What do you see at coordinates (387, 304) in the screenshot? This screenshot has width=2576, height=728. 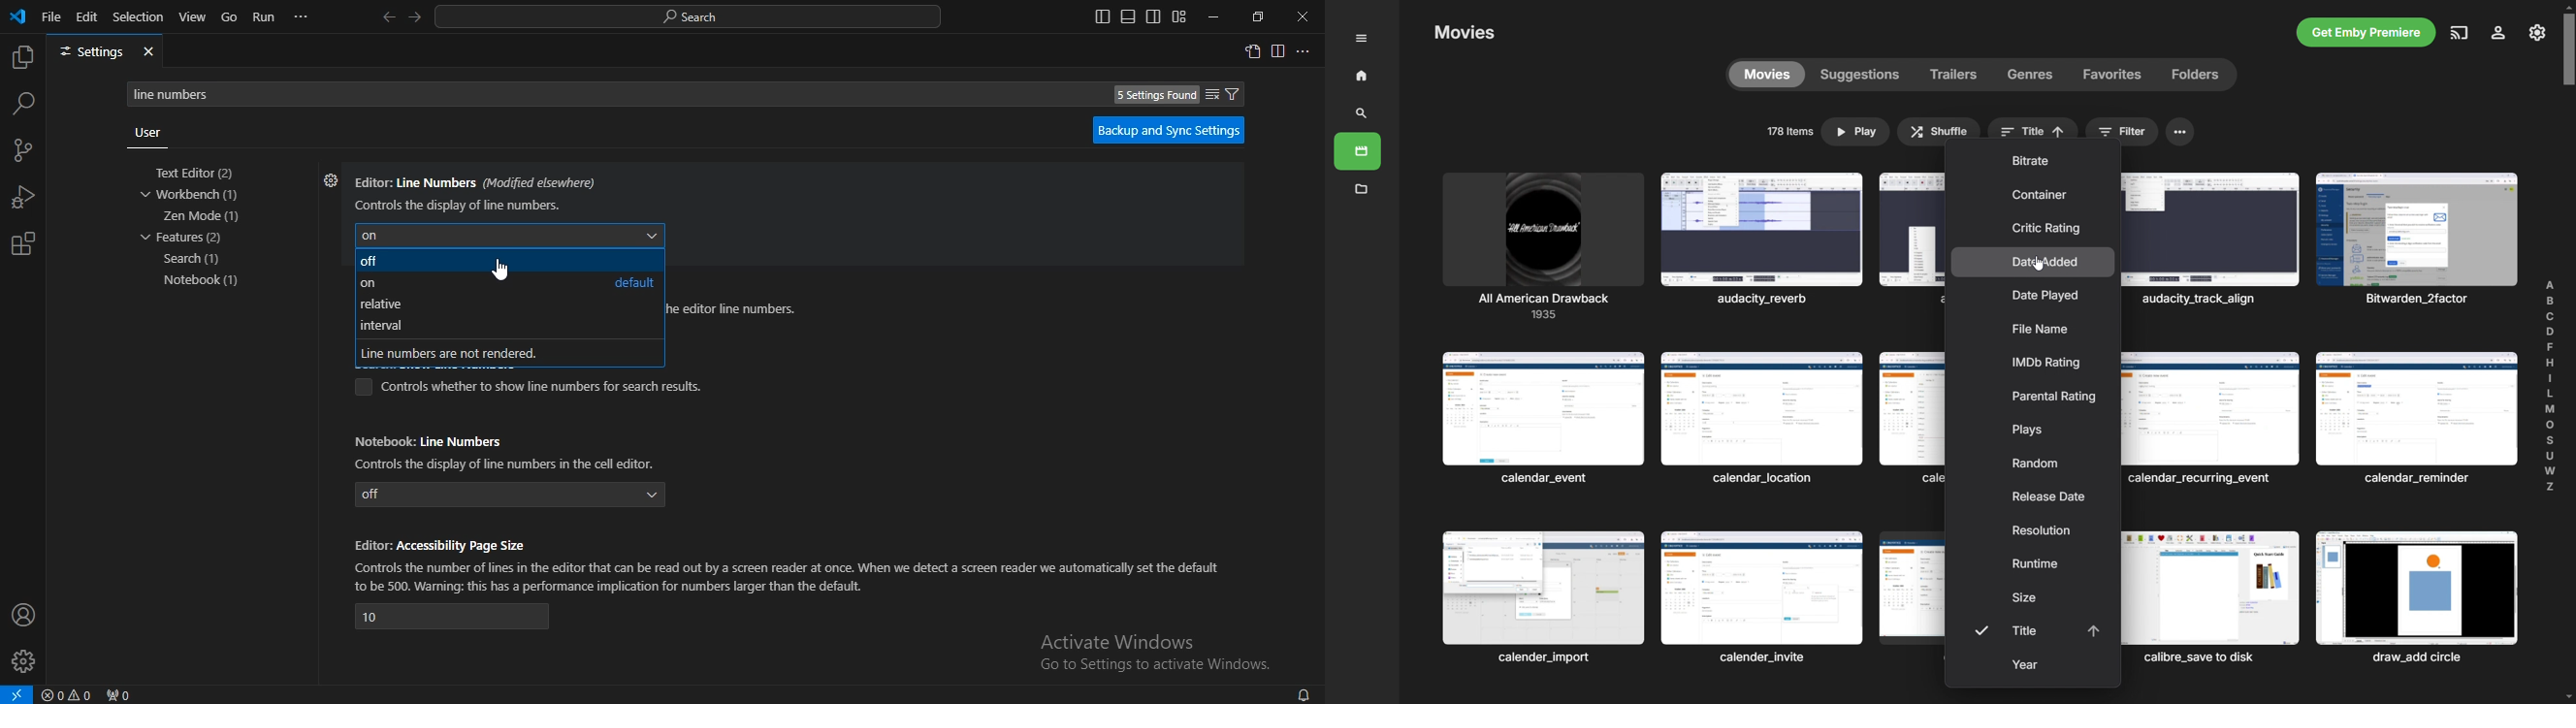 I see `relative` at bounding box center [387, 304].